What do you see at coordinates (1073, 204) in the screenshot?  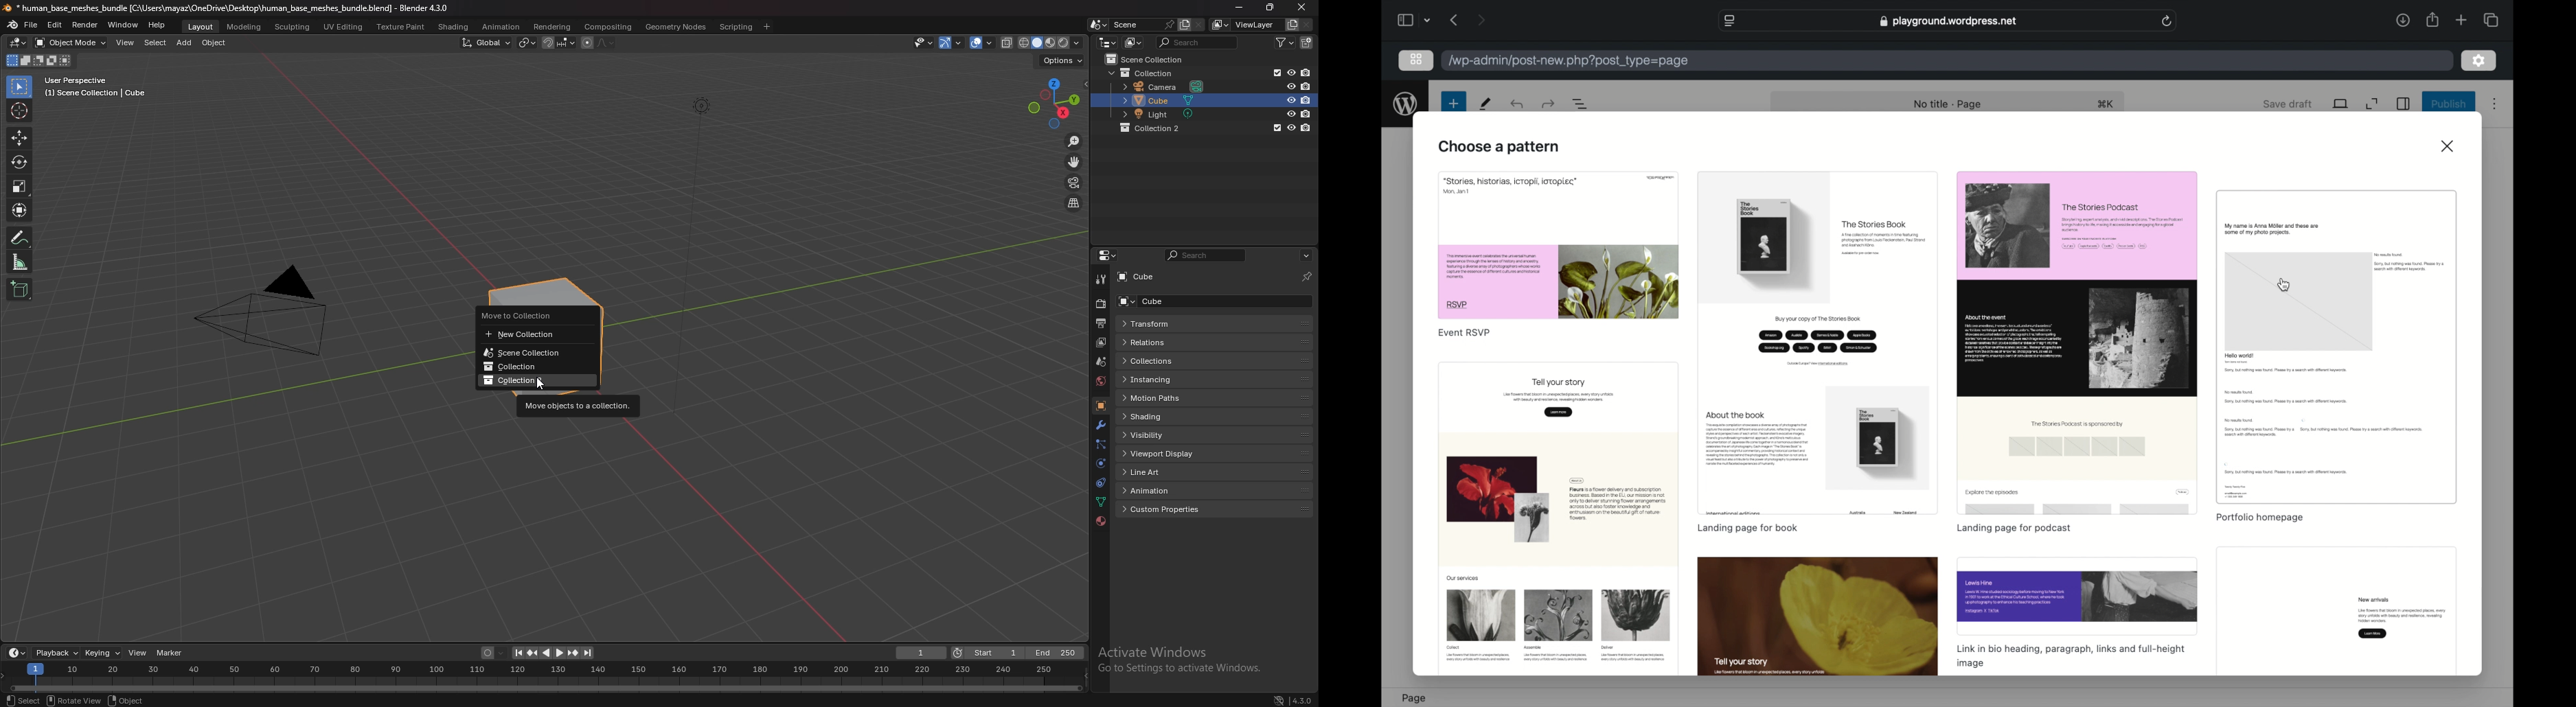 I see `switch view from perspective/orthographic` at bounding box center [1073, 204].